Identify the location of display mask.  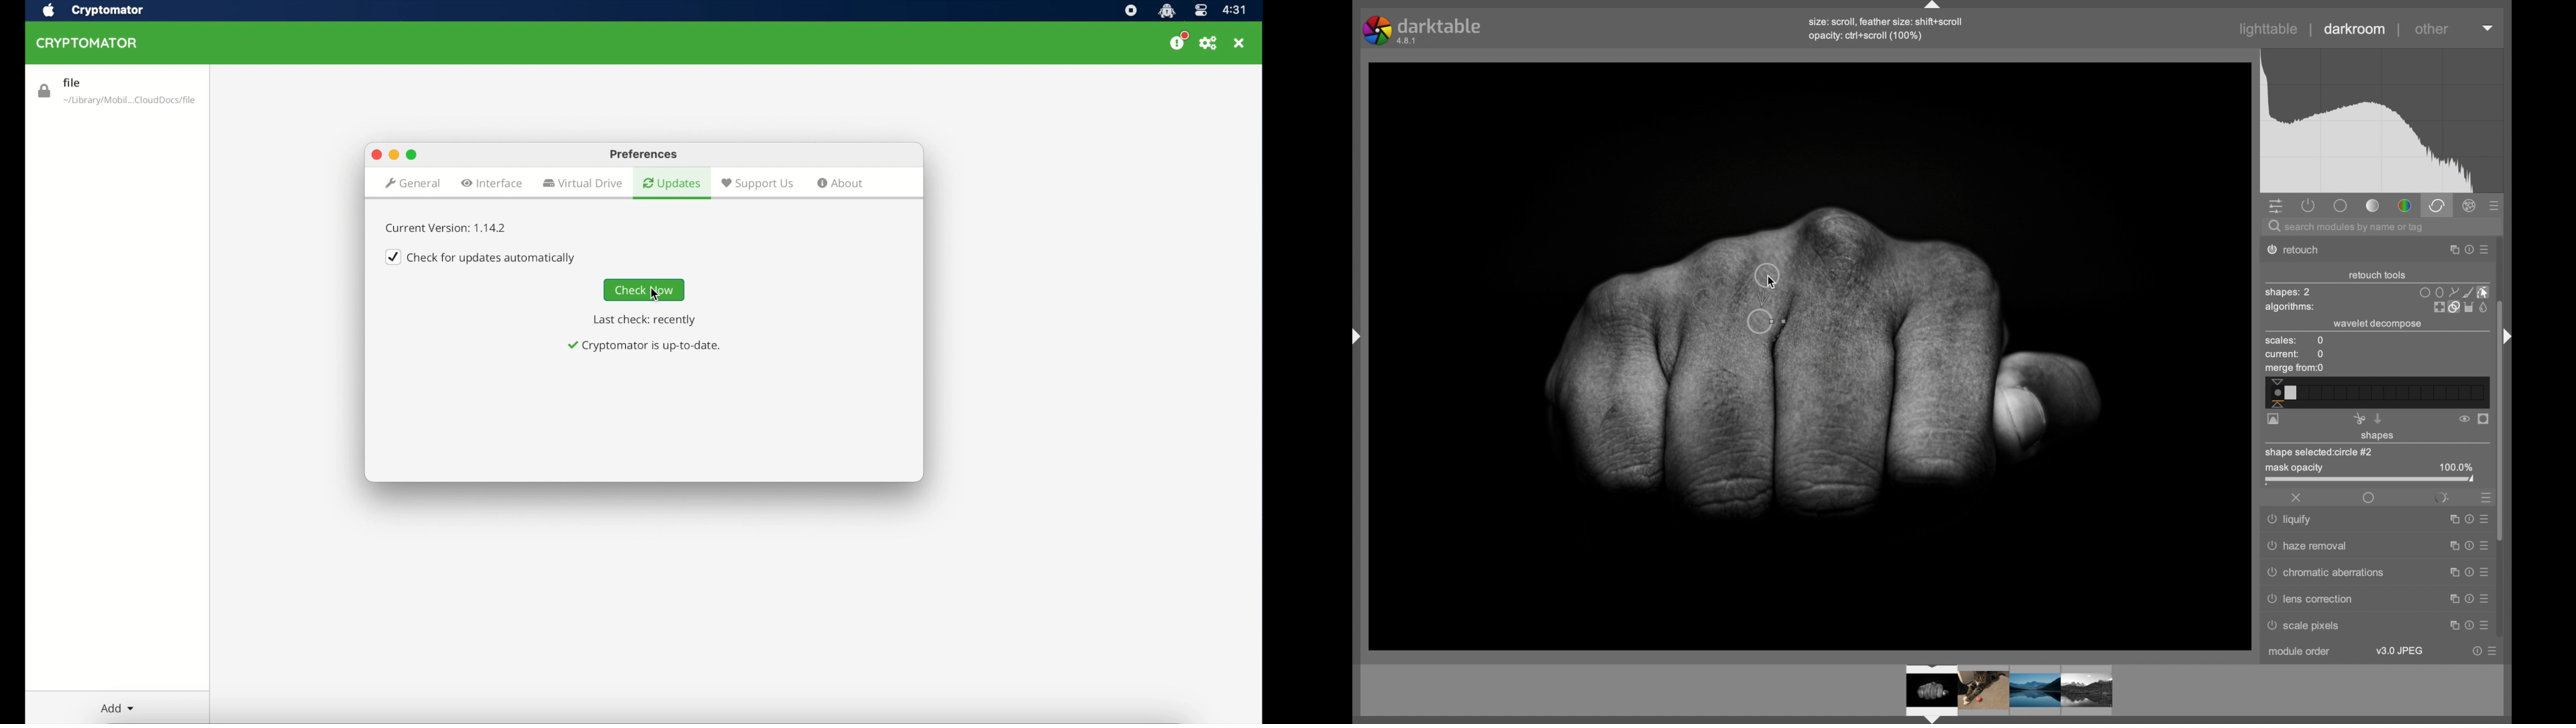
(2484, 420).